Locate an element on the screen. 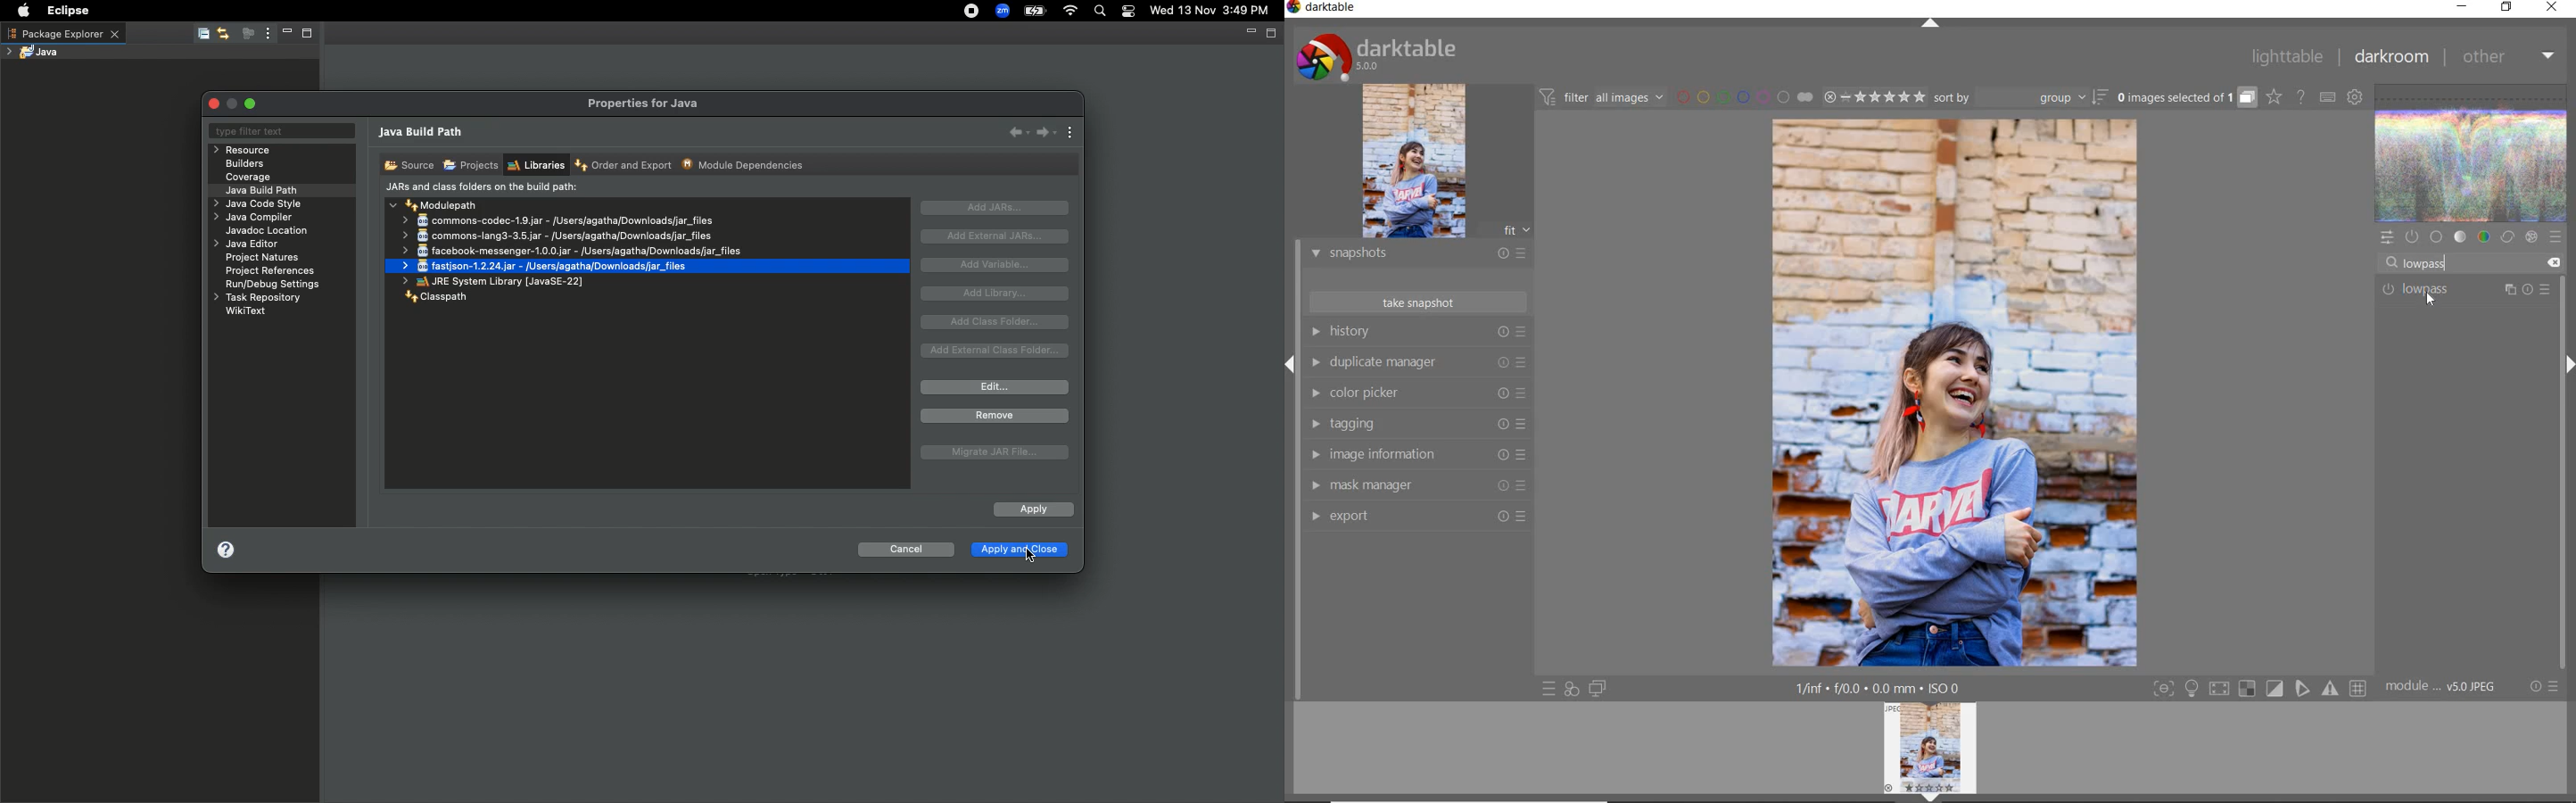 The height and width of the screenshot is (812, 2576). reset or presets and preferences is located at coordinates (2545, 687).